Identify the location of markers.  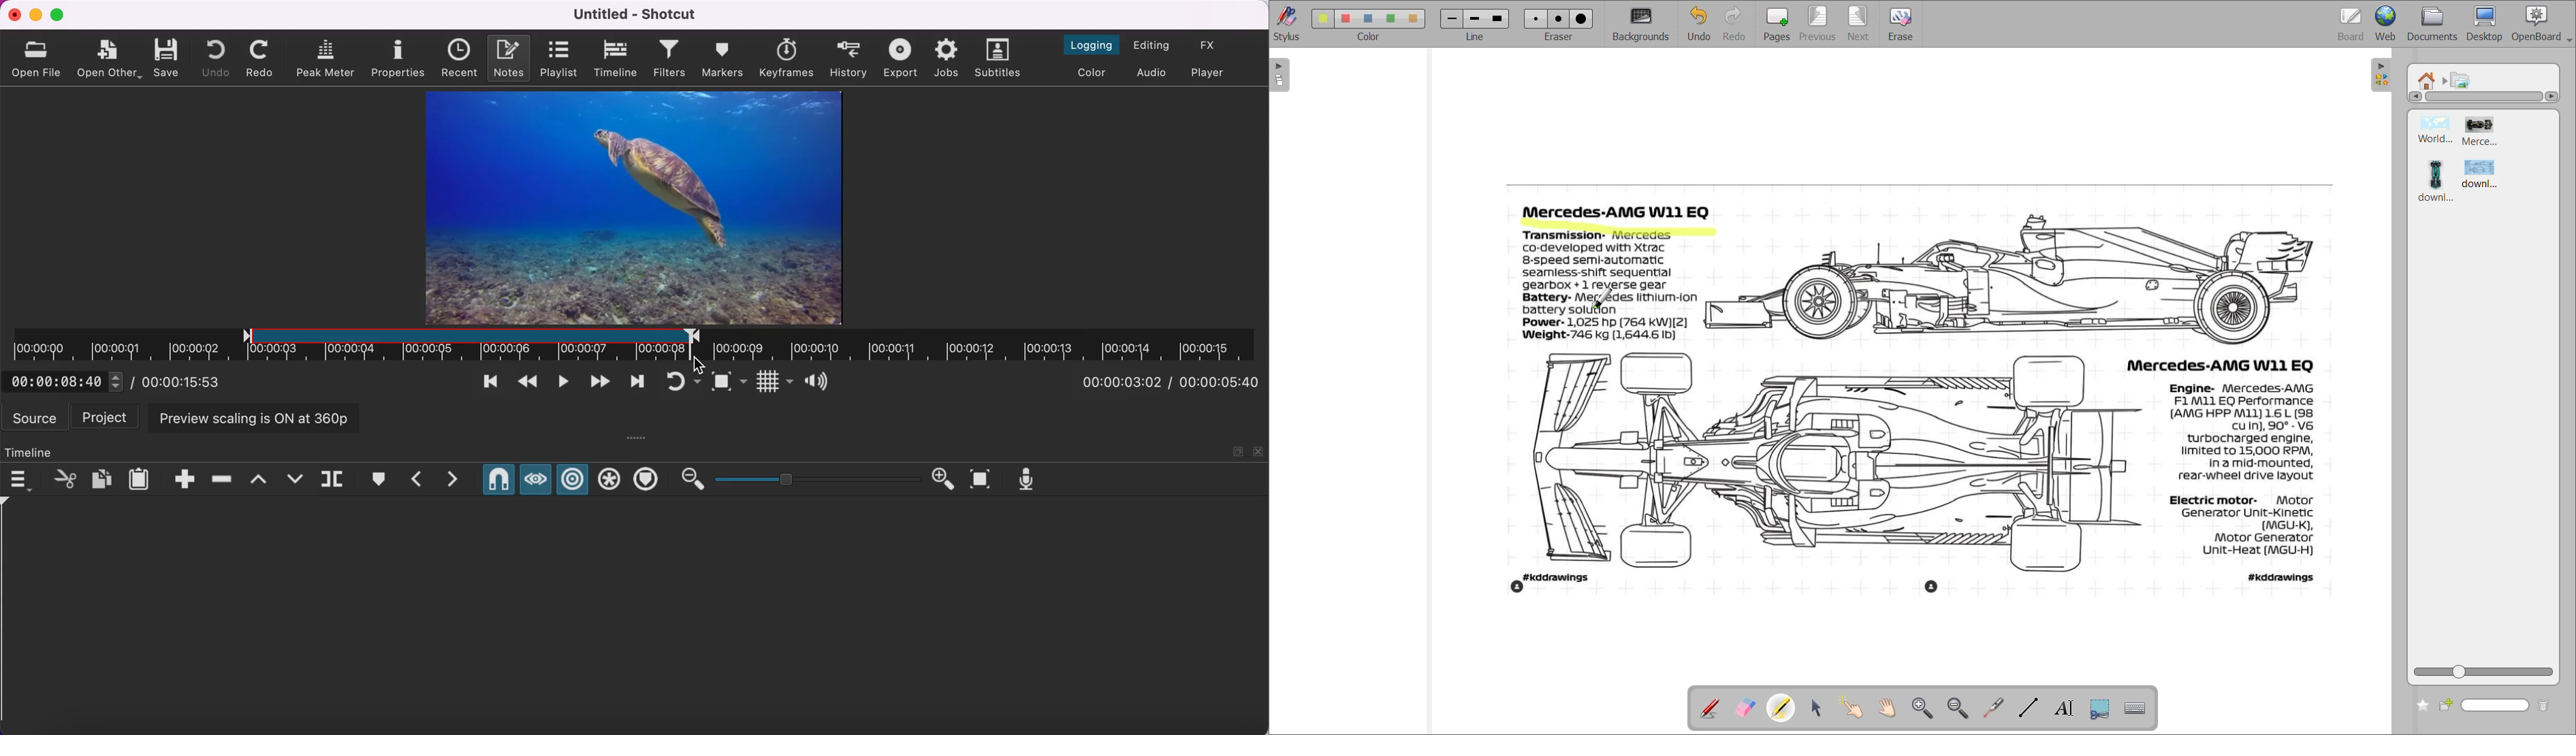
(723, 59).